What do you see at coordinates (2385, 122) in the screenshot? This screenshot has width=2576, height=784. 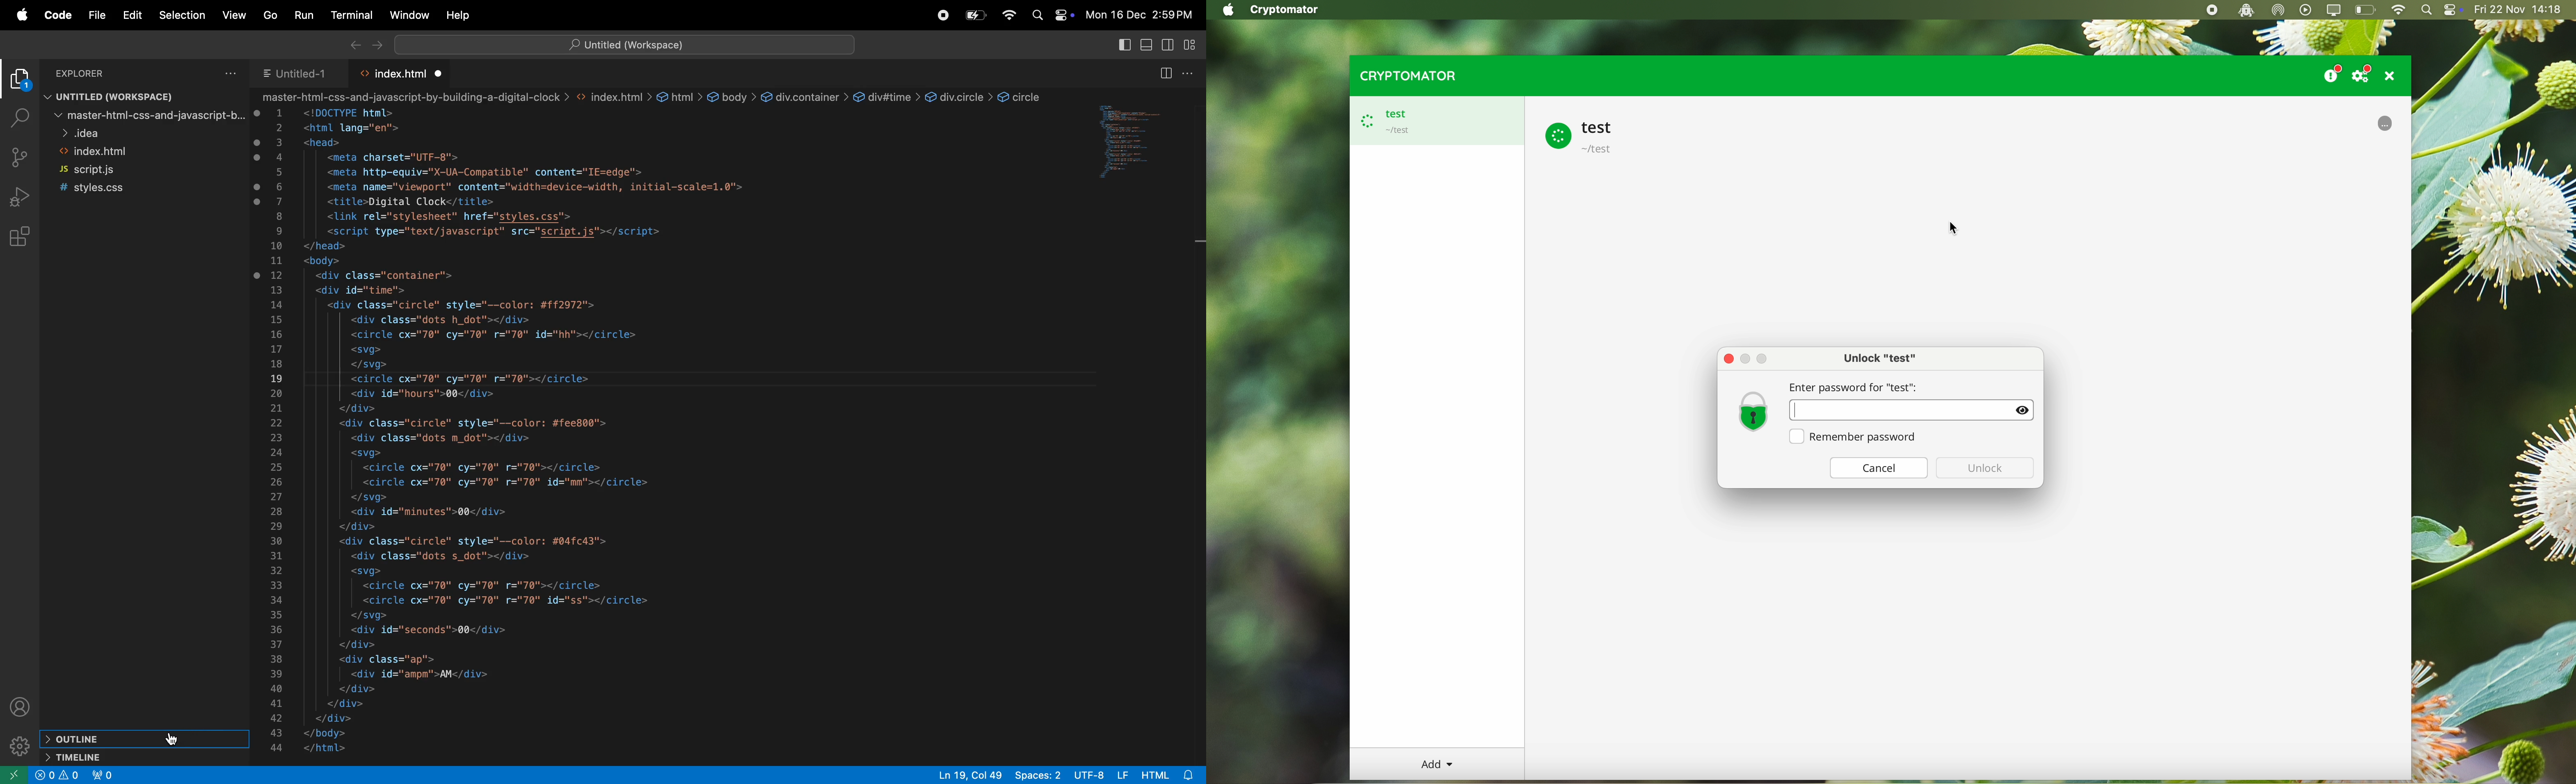 I see `uploading` at bounding box center [2385, 122].